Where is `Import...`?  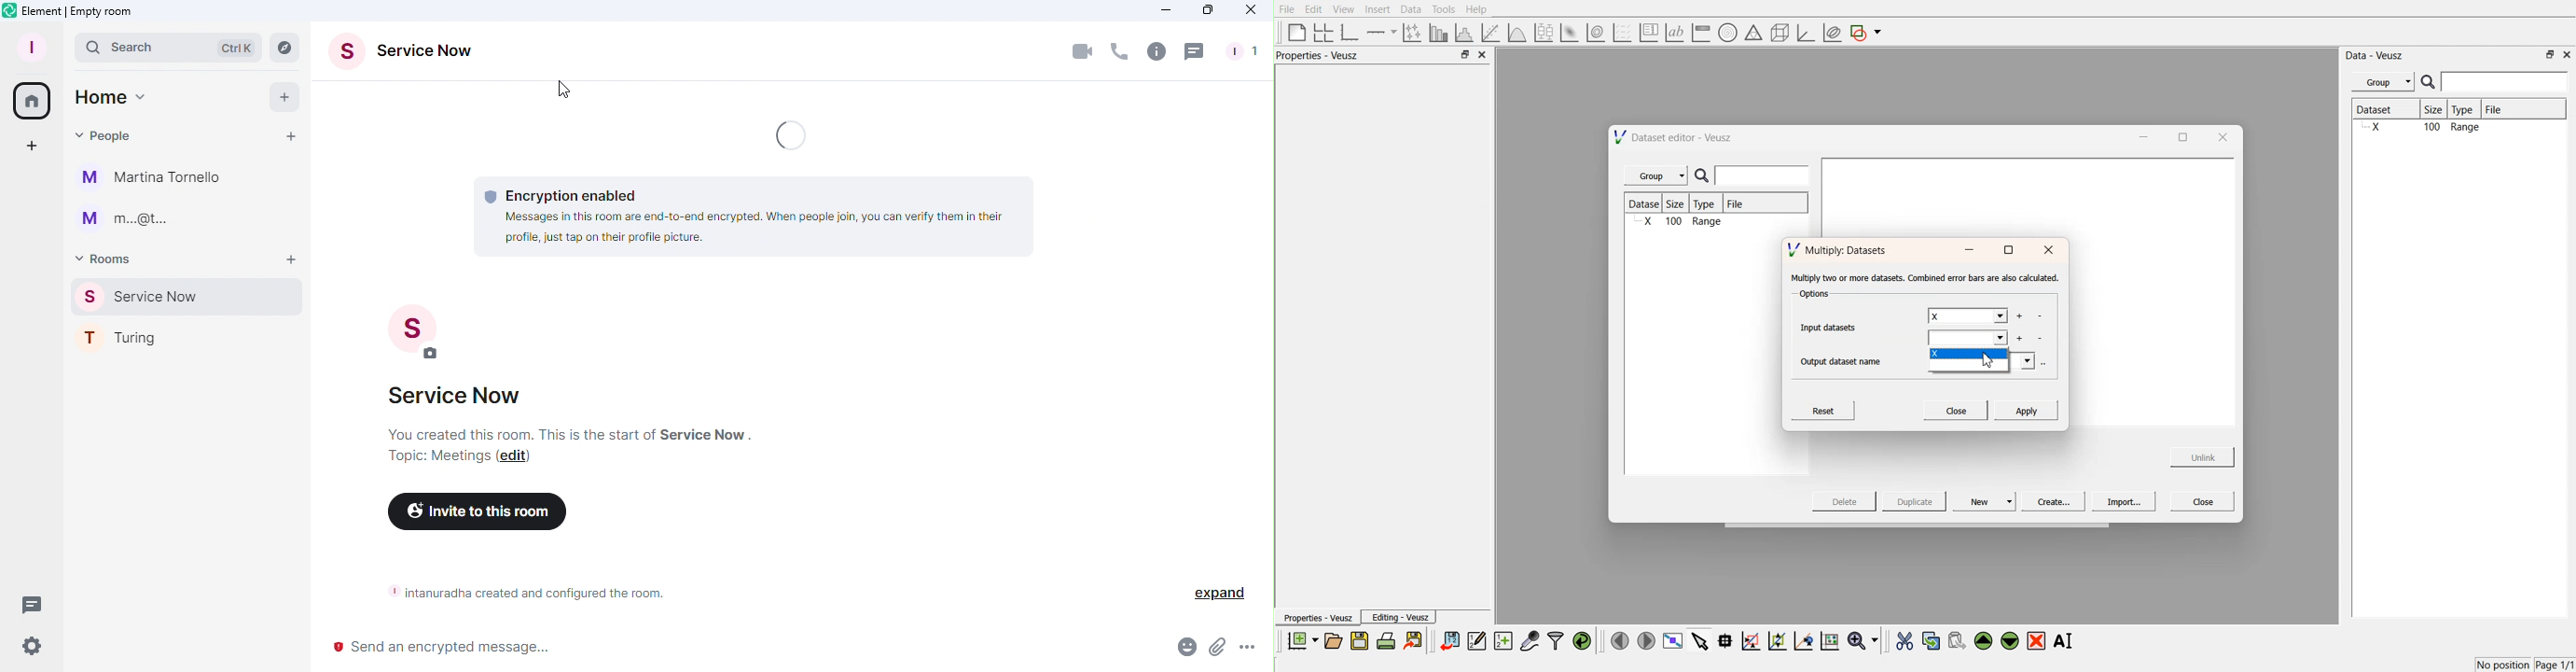
Import... is located at coordinates (2124, 502).